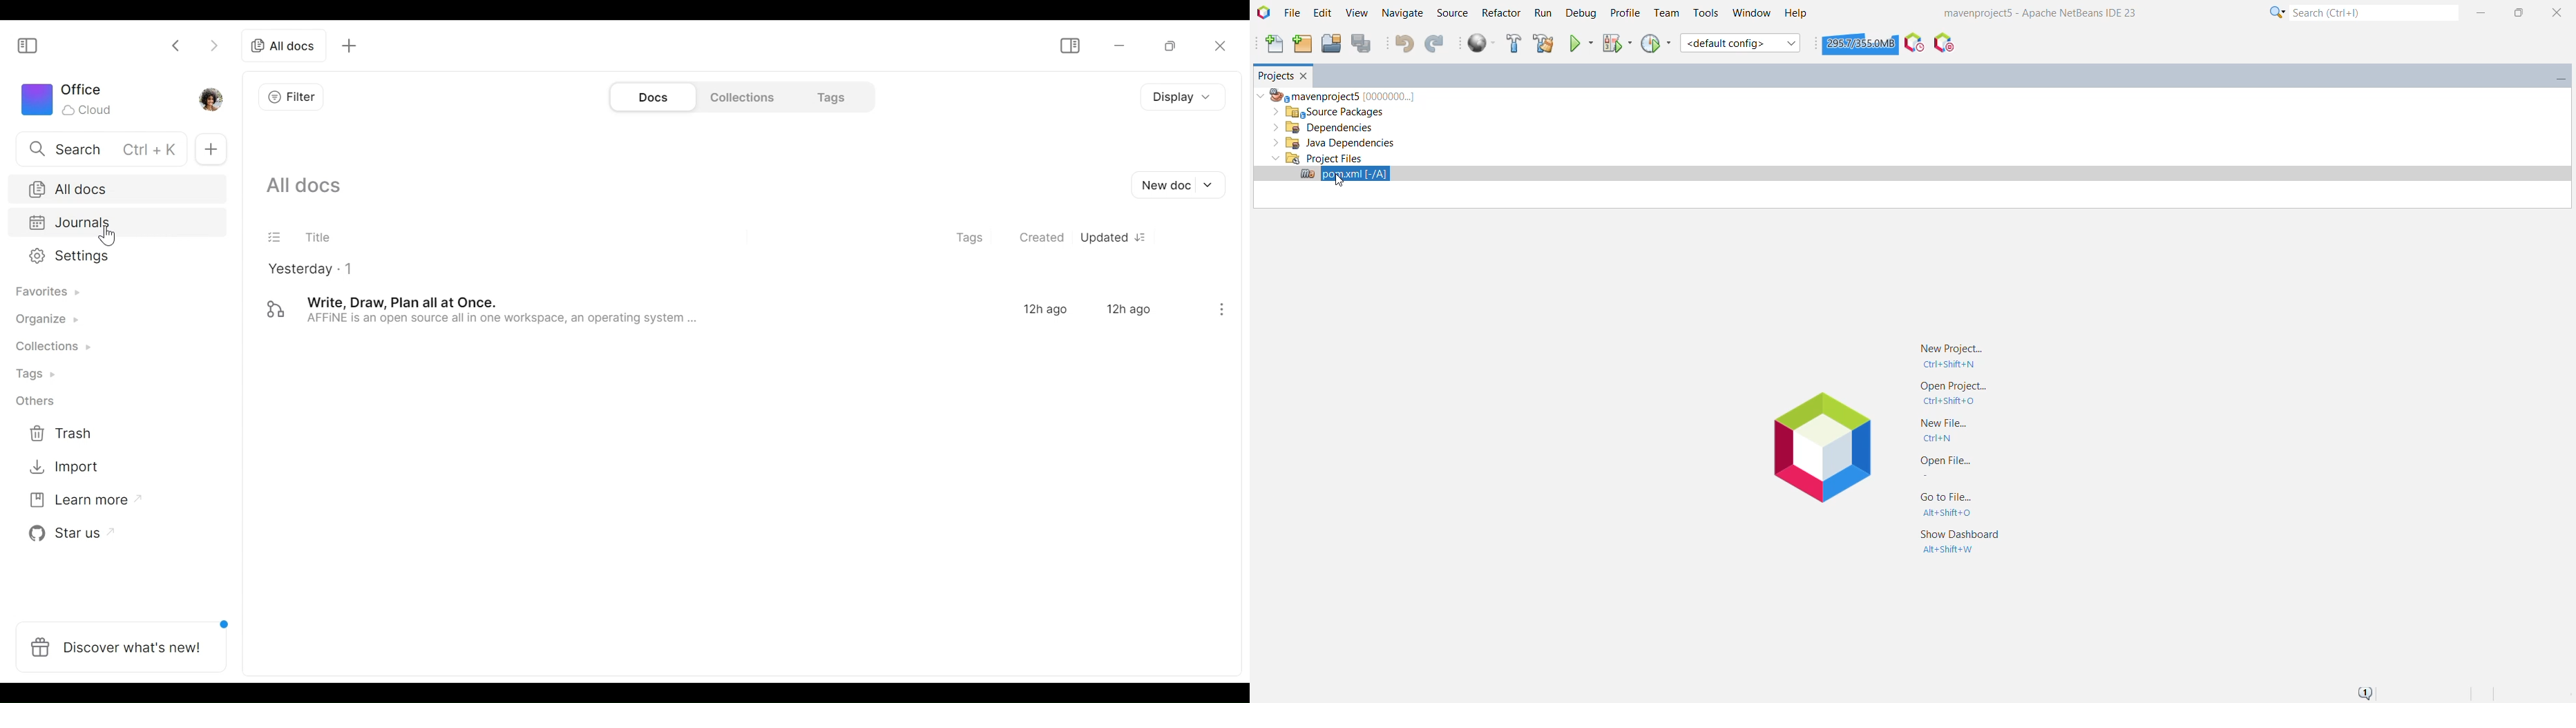 The image size is (2576, 728). What do you see at coordinates (1364, 44) in the screenshot?
I see `Save All` at bounding box center [1364, 44].